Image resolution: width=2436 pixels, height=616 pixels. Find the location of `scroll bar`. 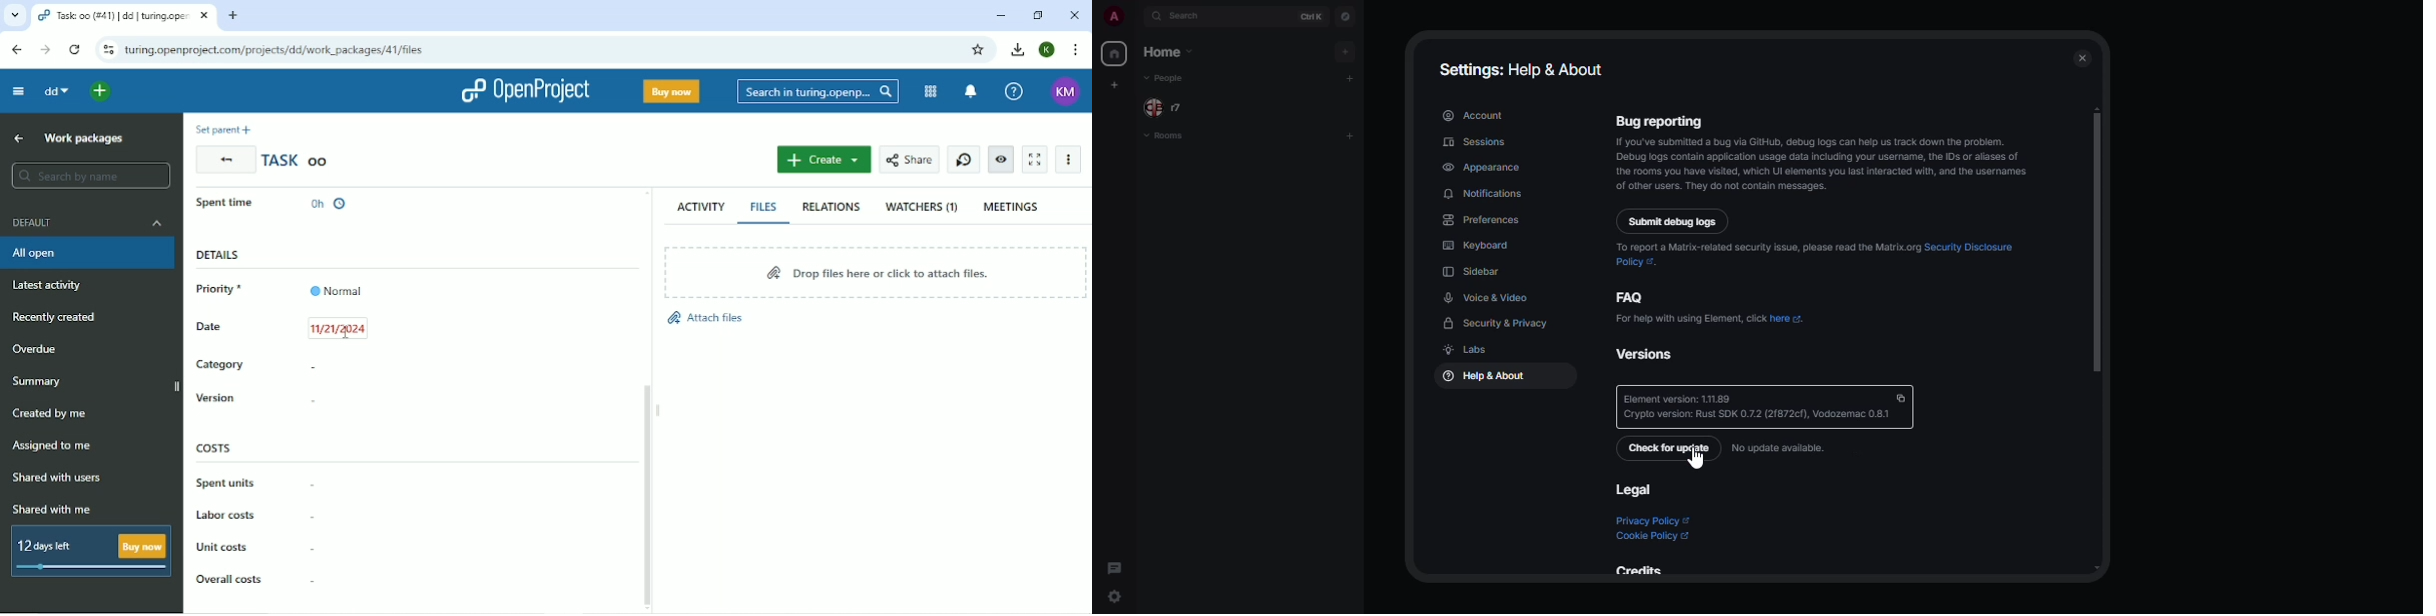

scroll bar is located at coordinates (2097, 241).